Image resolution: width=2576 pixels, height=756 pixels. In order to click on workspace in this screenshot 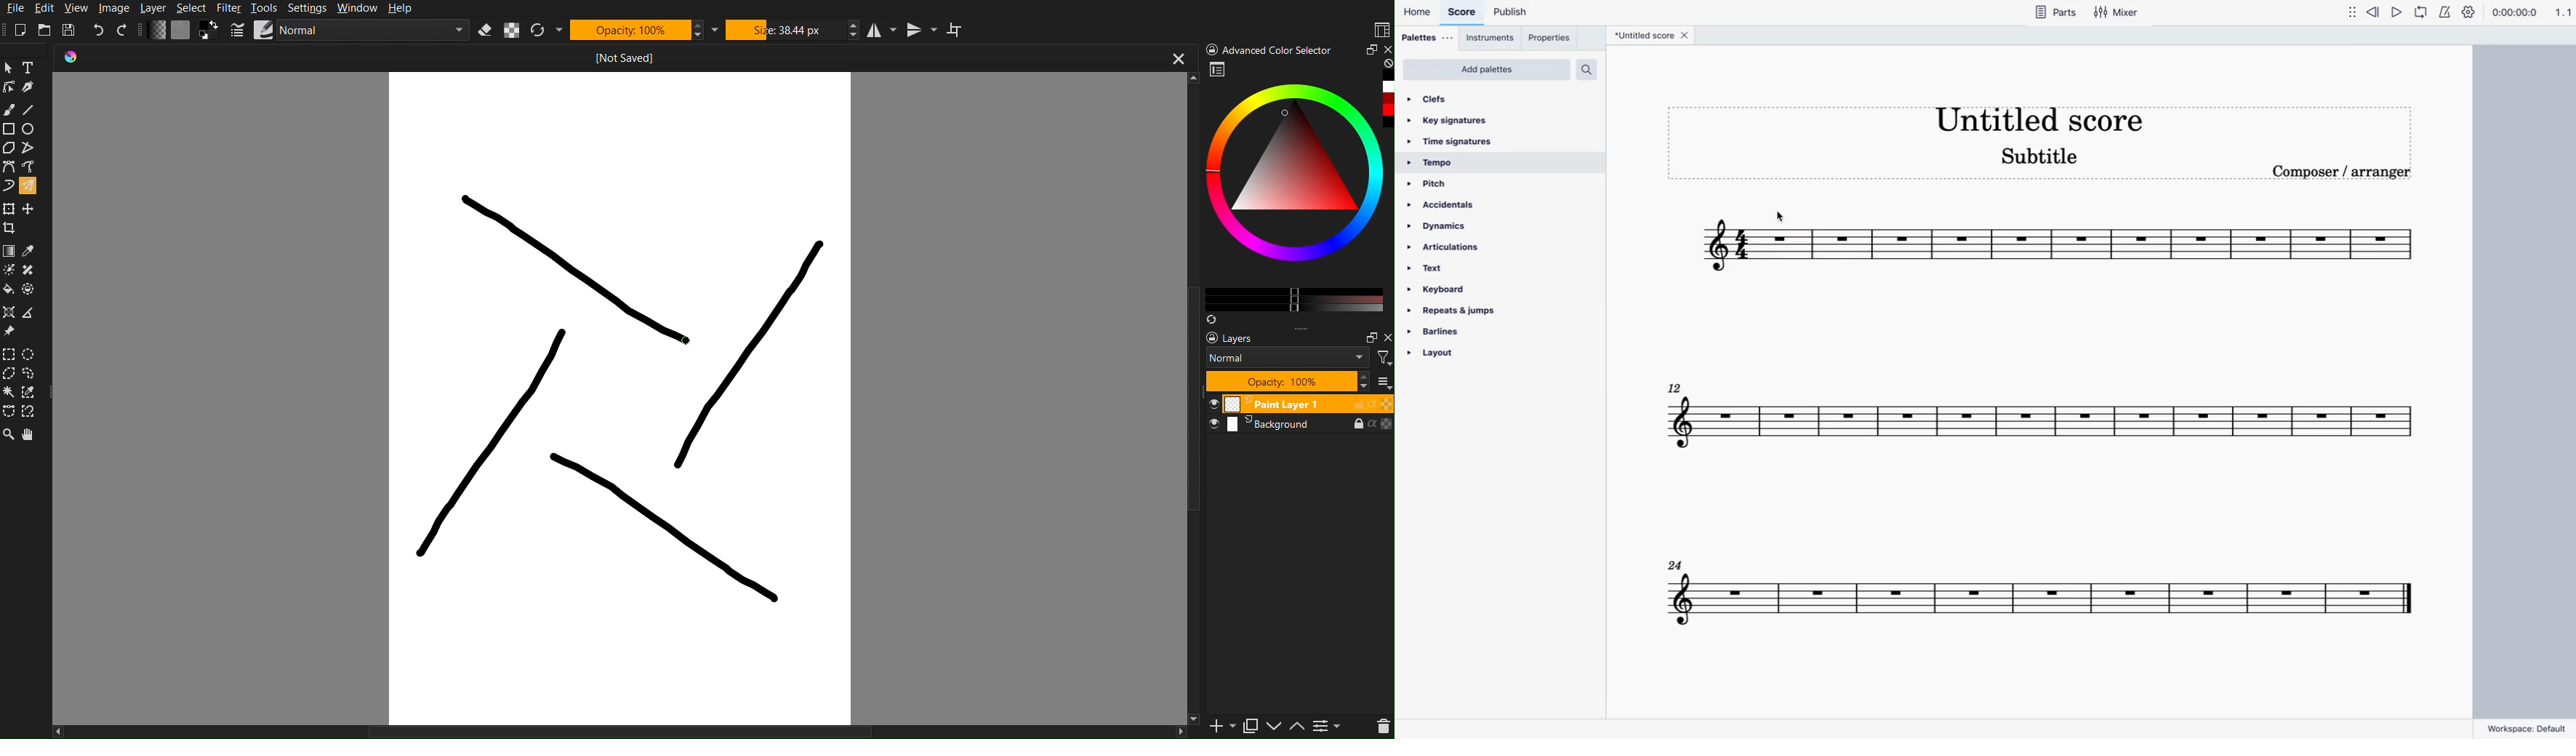, I will do `click(1219, 71)`.